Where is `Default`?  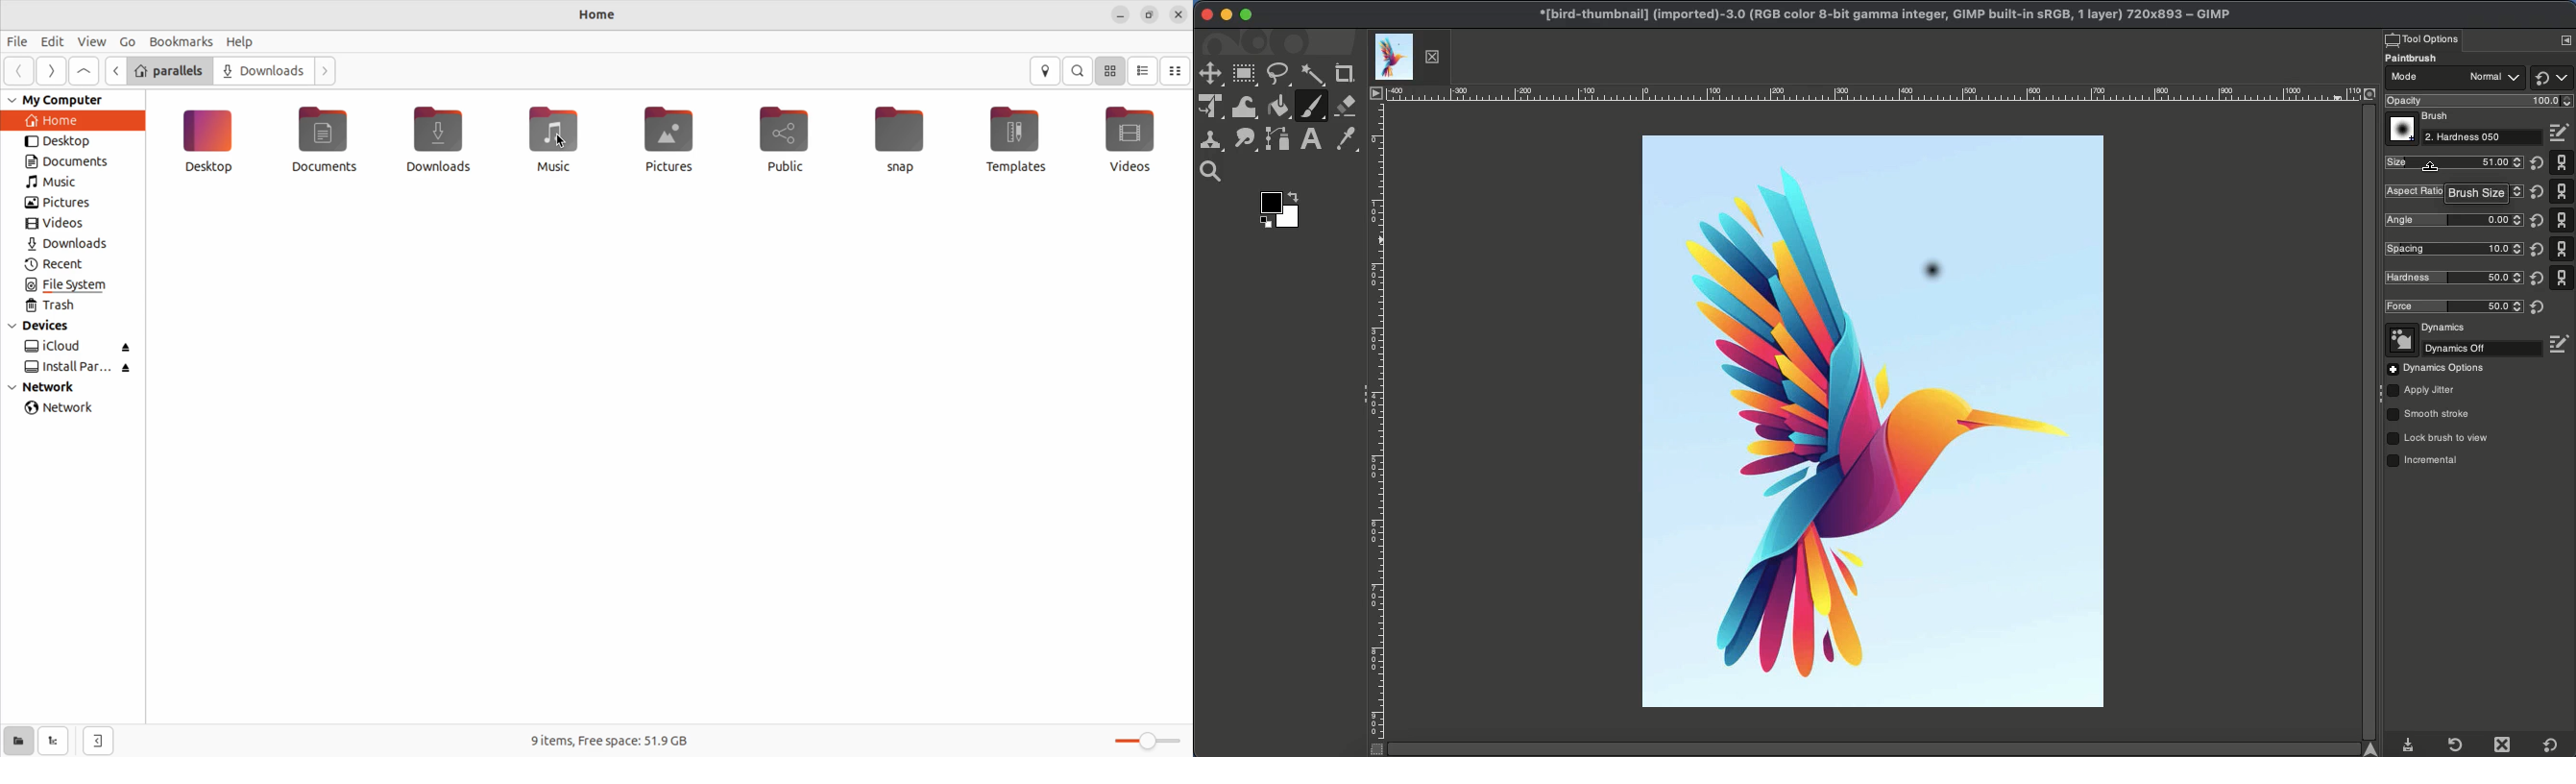 Default is located at coordinates (2563, 219).